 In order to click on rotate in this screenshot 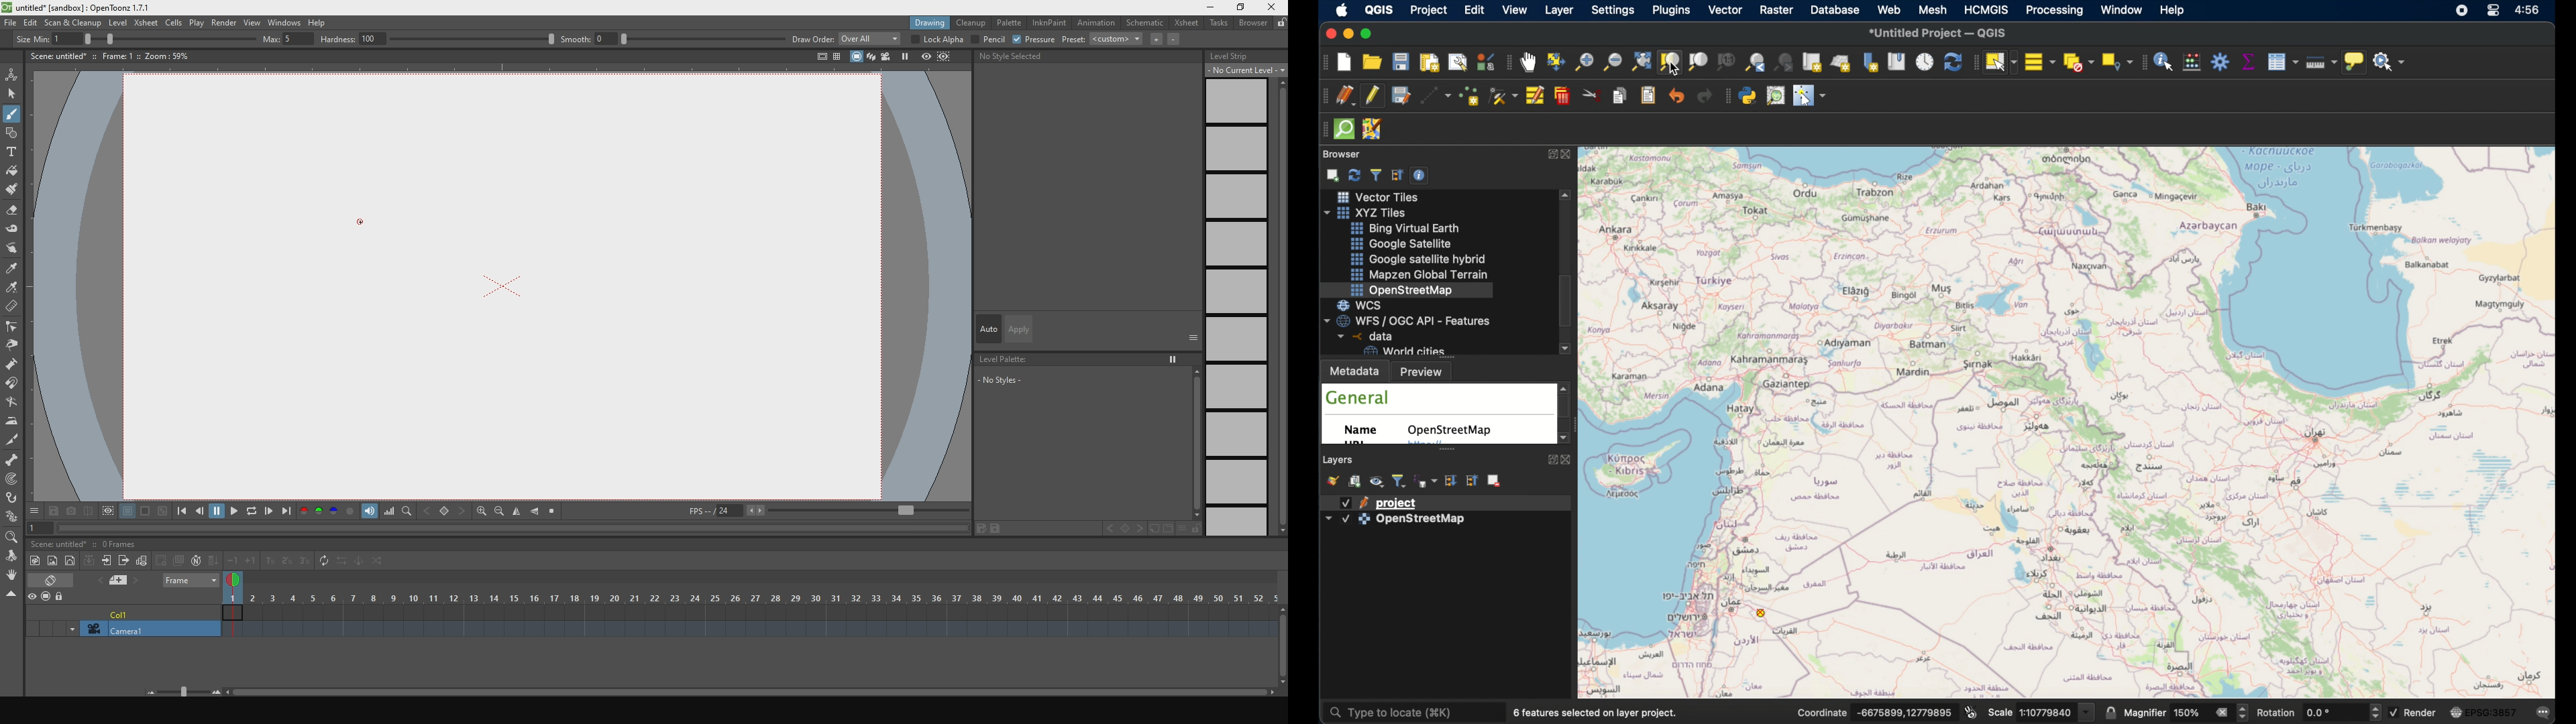, I will do `click(13, 577)`.